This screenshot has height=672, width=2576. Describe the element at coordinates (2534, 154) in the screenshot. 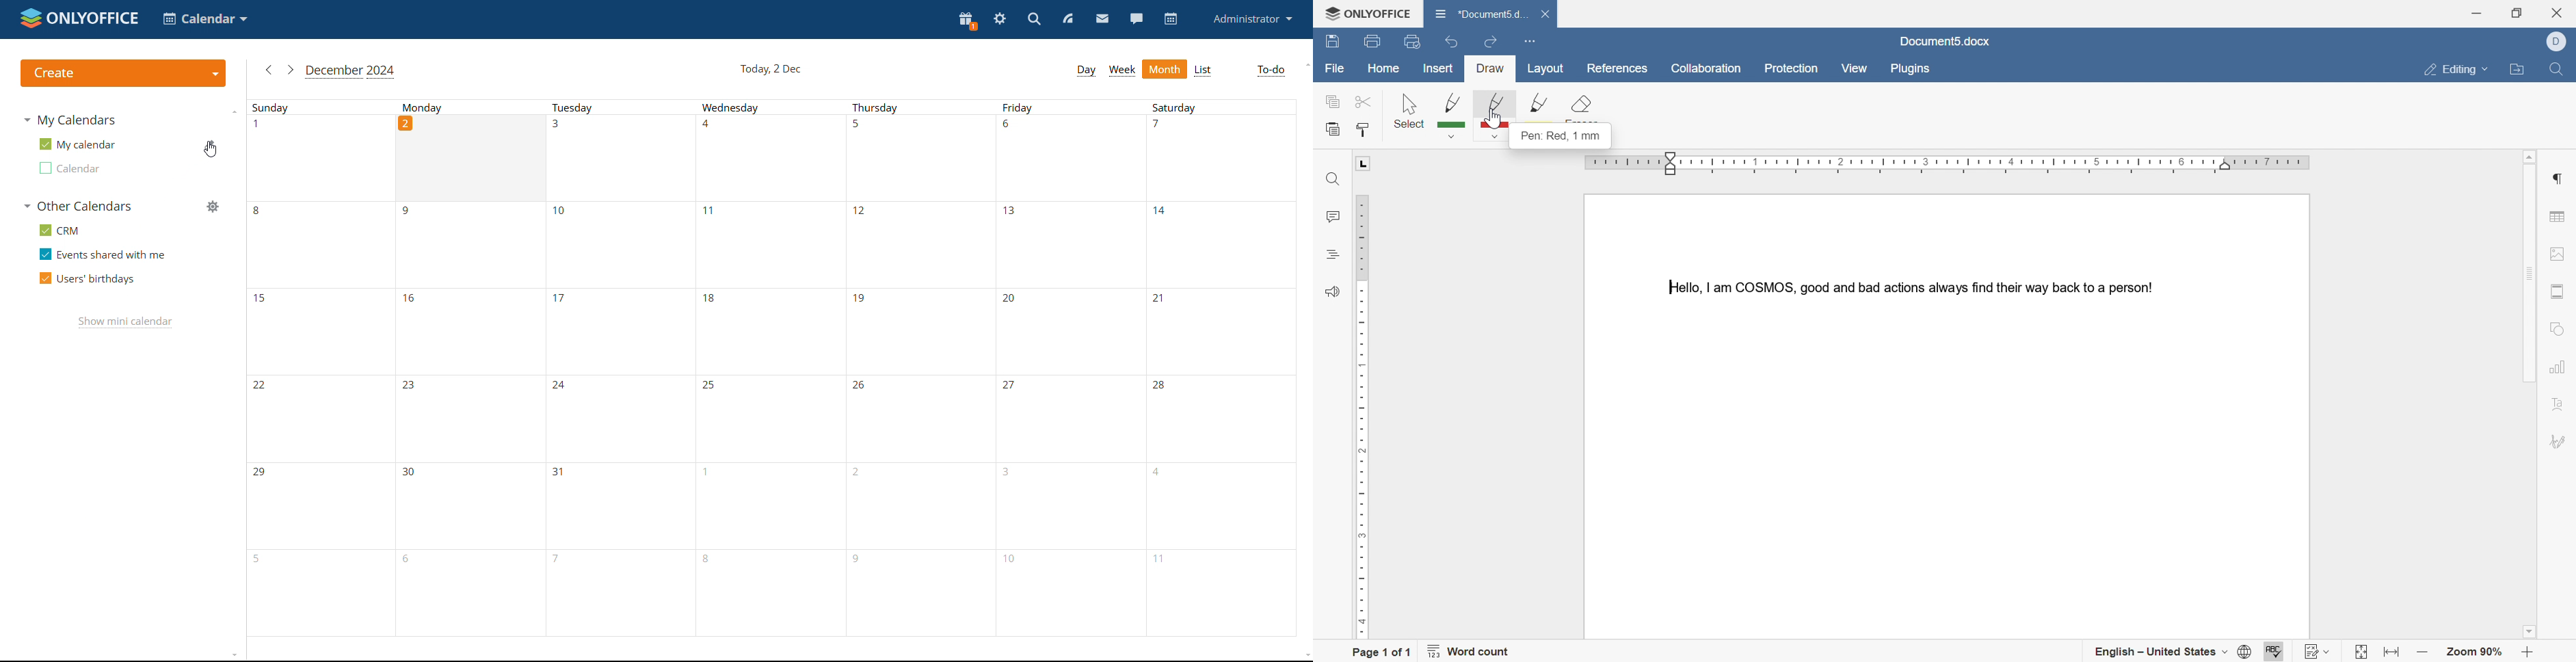

I see `scroll up` at that location.